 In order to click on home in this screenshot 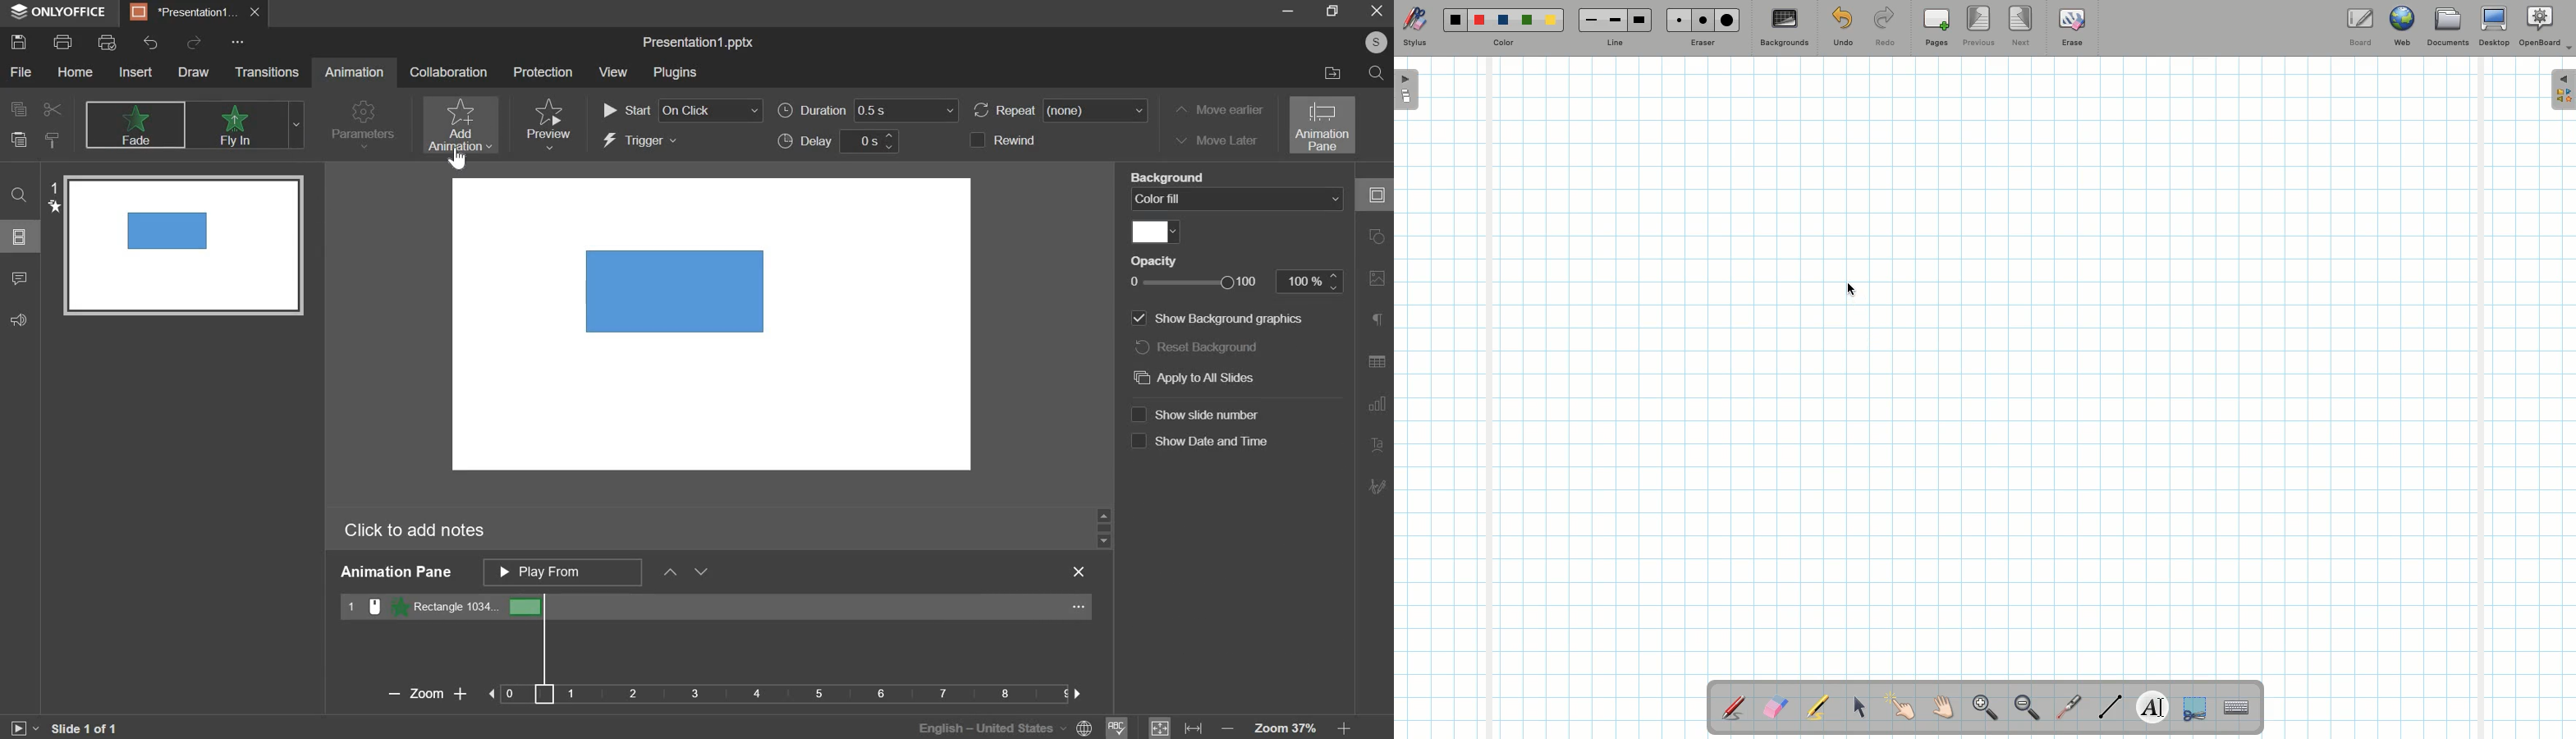, I will do `click(72, 74)`.